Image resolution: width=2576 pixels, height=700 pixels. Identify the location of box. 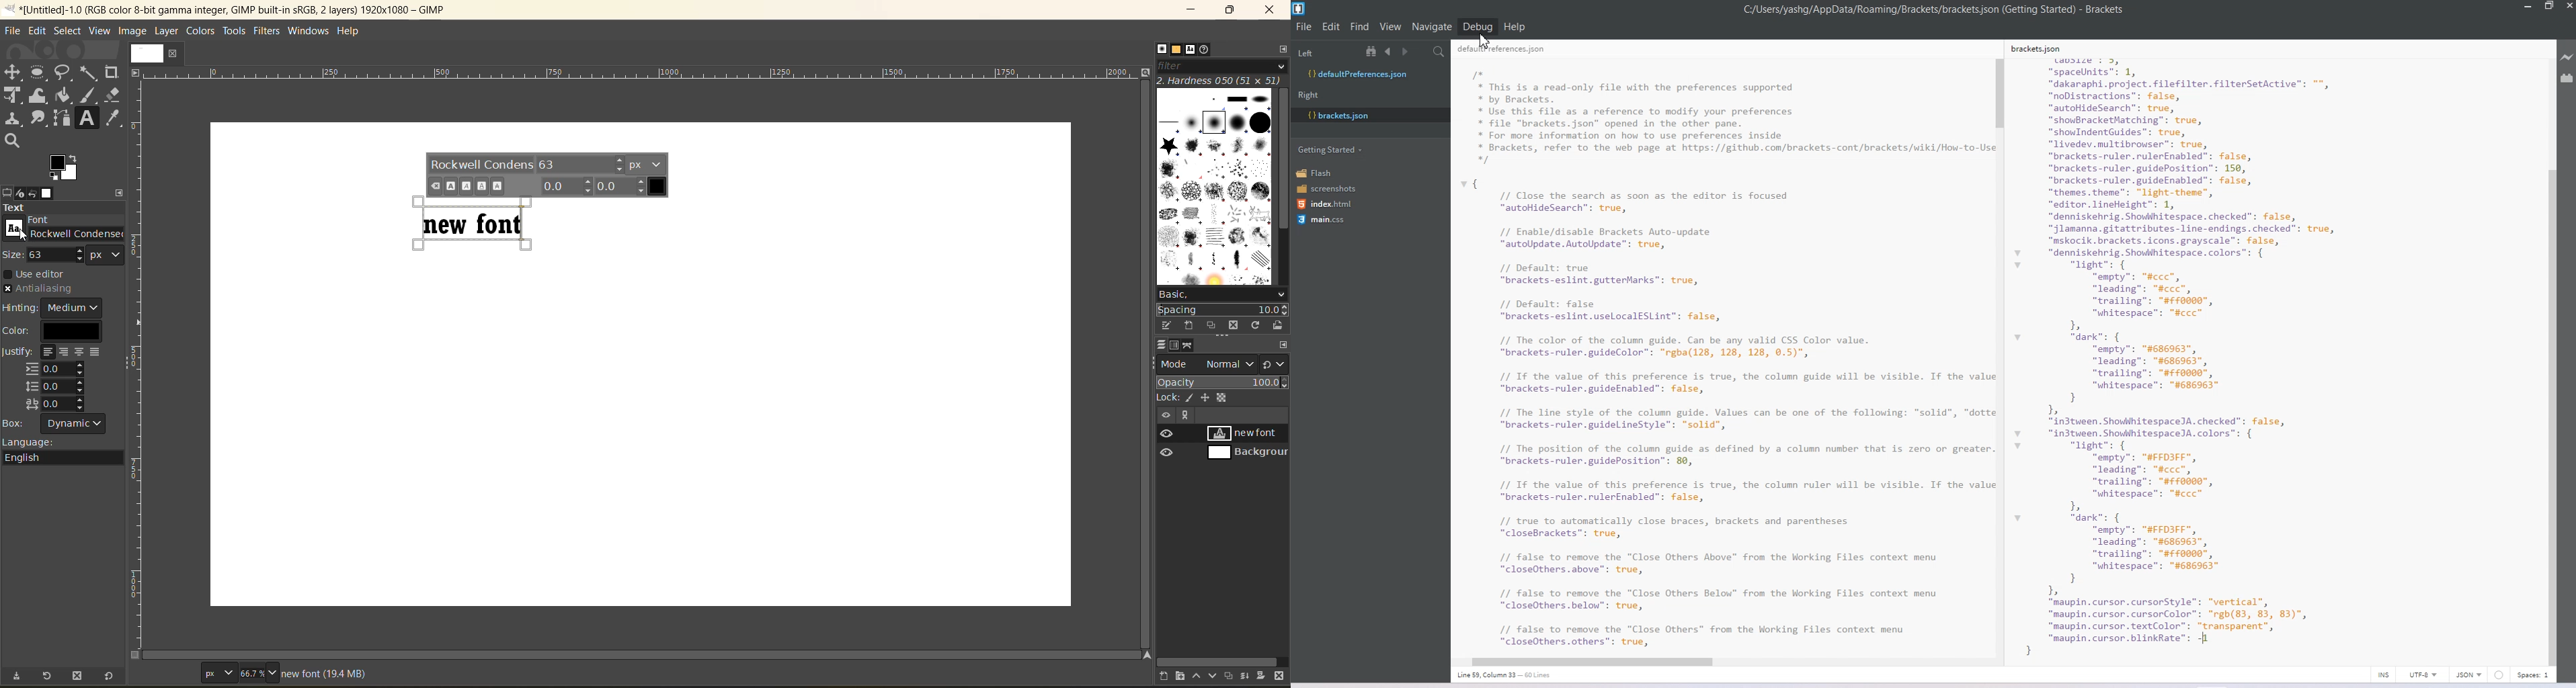
(55, 422).